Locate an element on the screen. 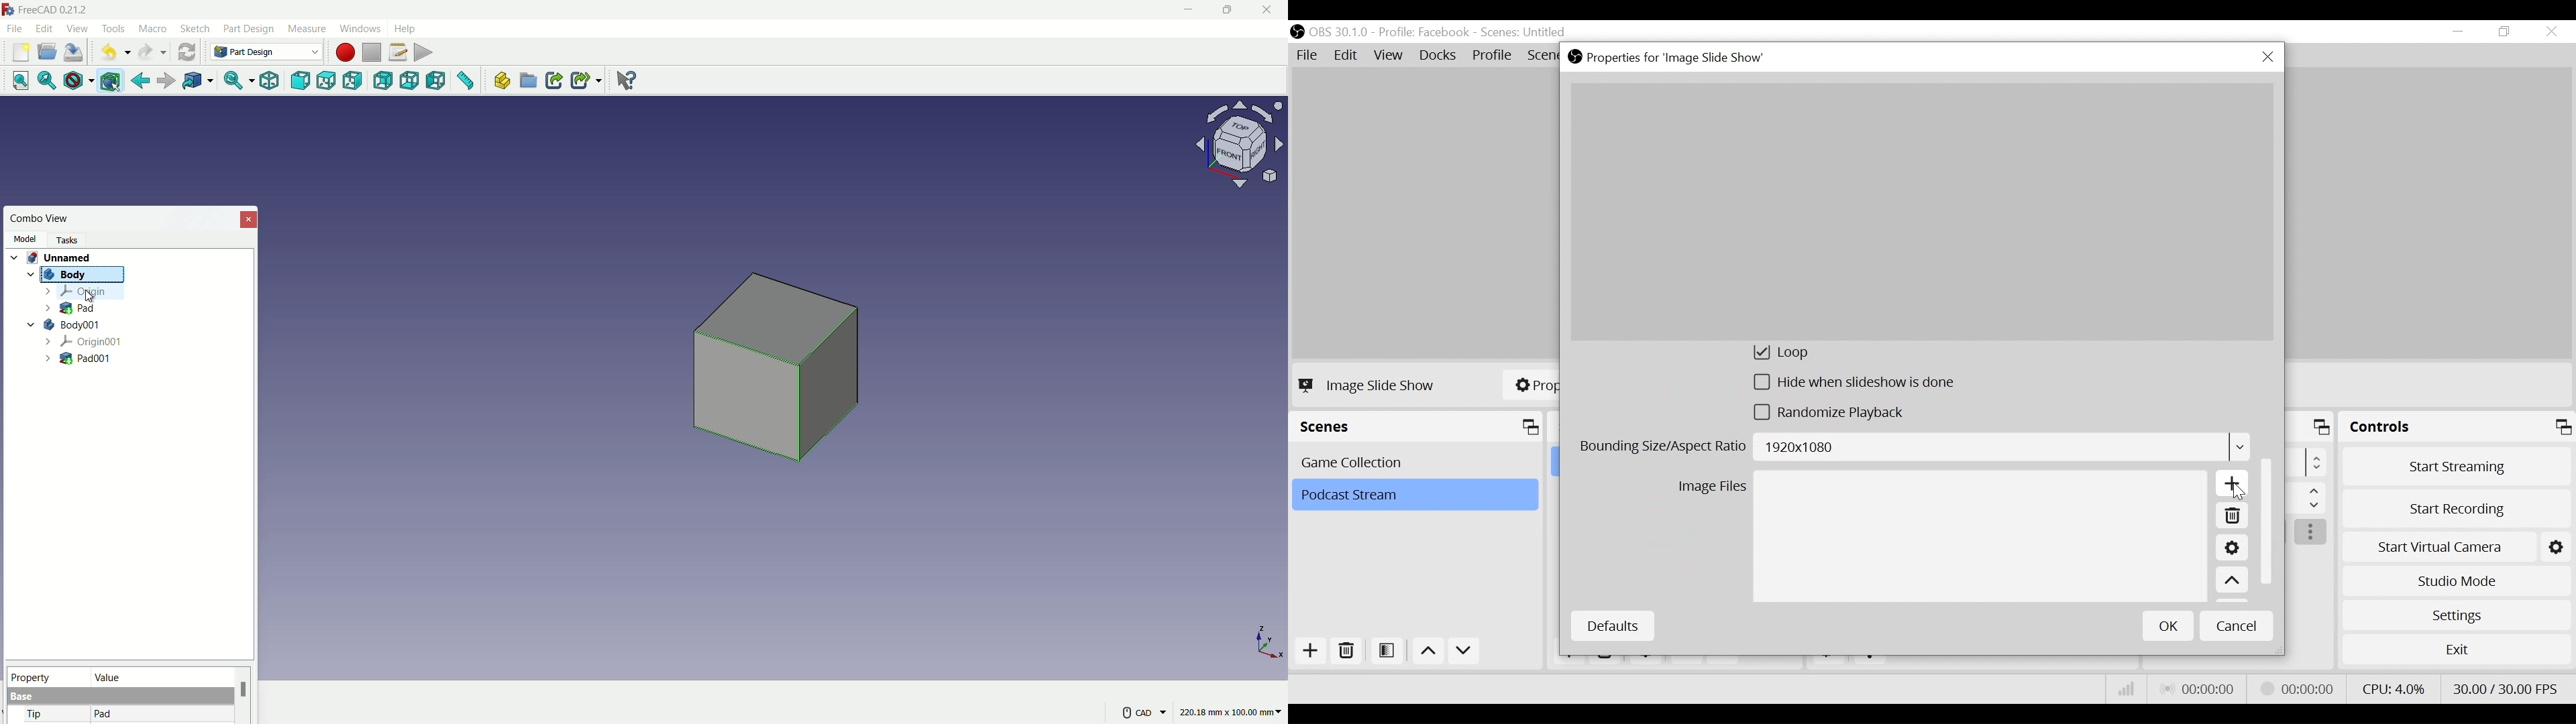 The image size is (2576, 728). Live Status is located at coordinates (2196, 689).